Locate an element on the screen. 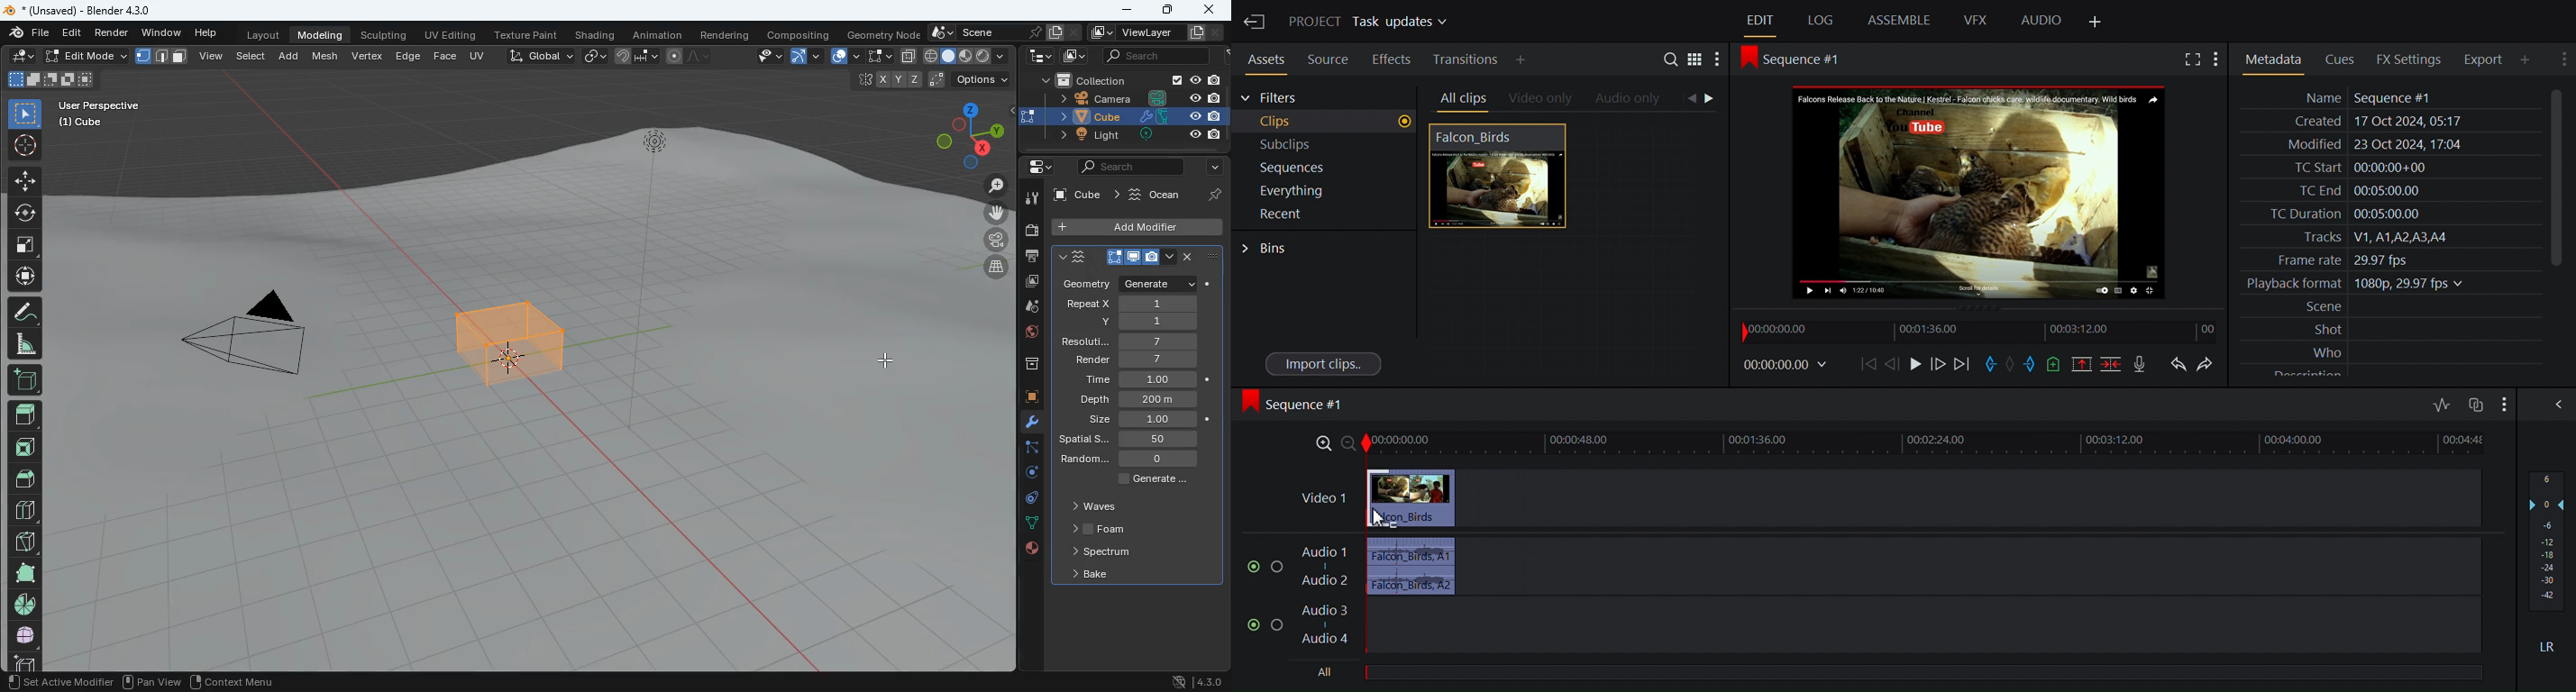 The width and height of the screenshot is (2576, 700). Add Panel is located at coordinates (2094, 22).